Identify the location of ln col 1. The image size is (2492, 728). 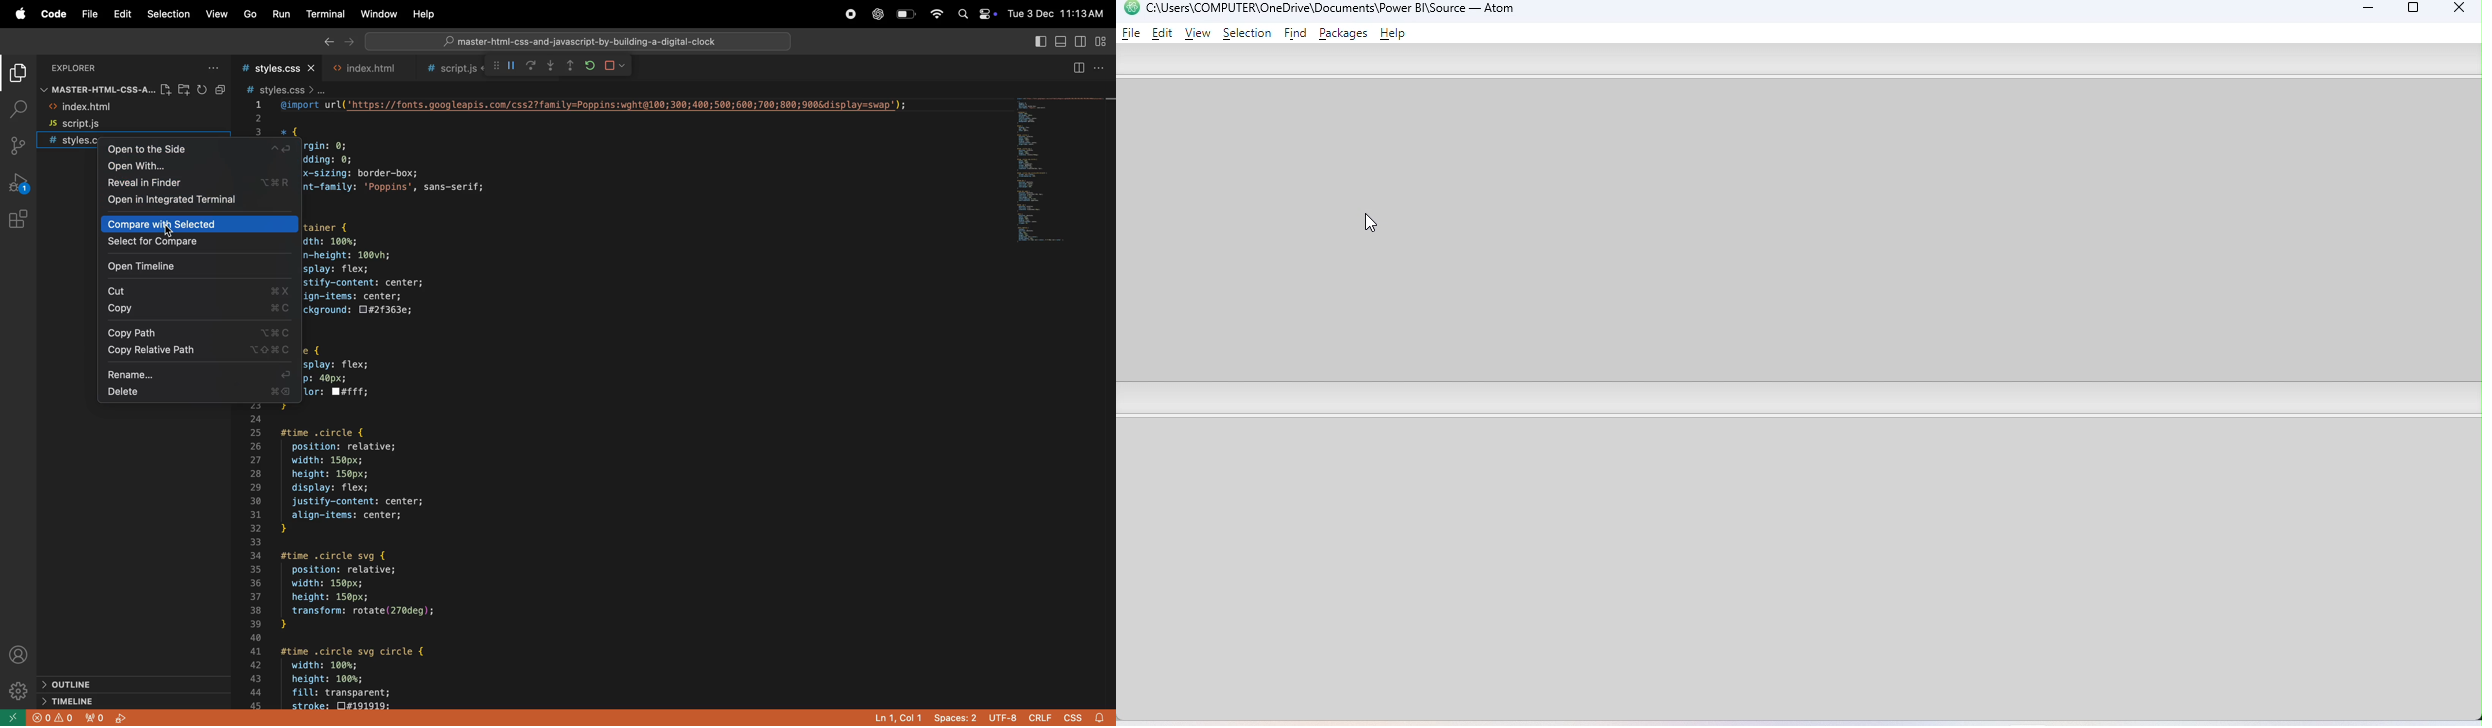
(898, 718).